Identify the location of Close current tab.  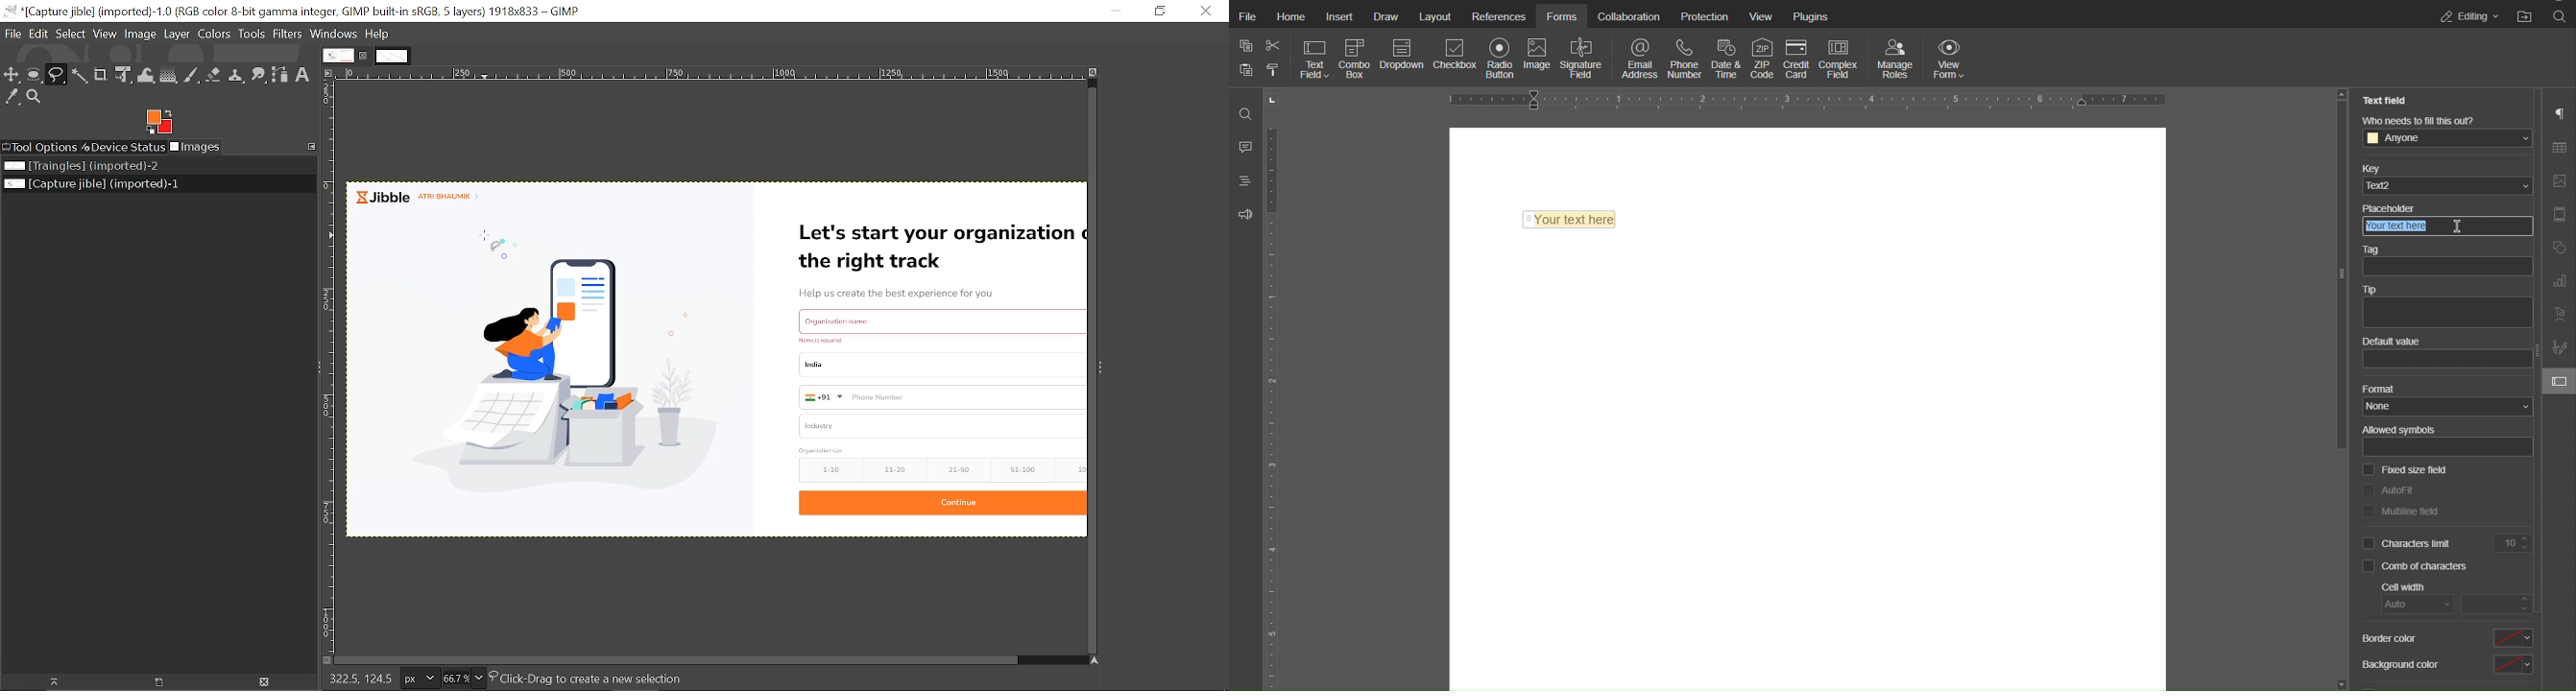
(365, 56).